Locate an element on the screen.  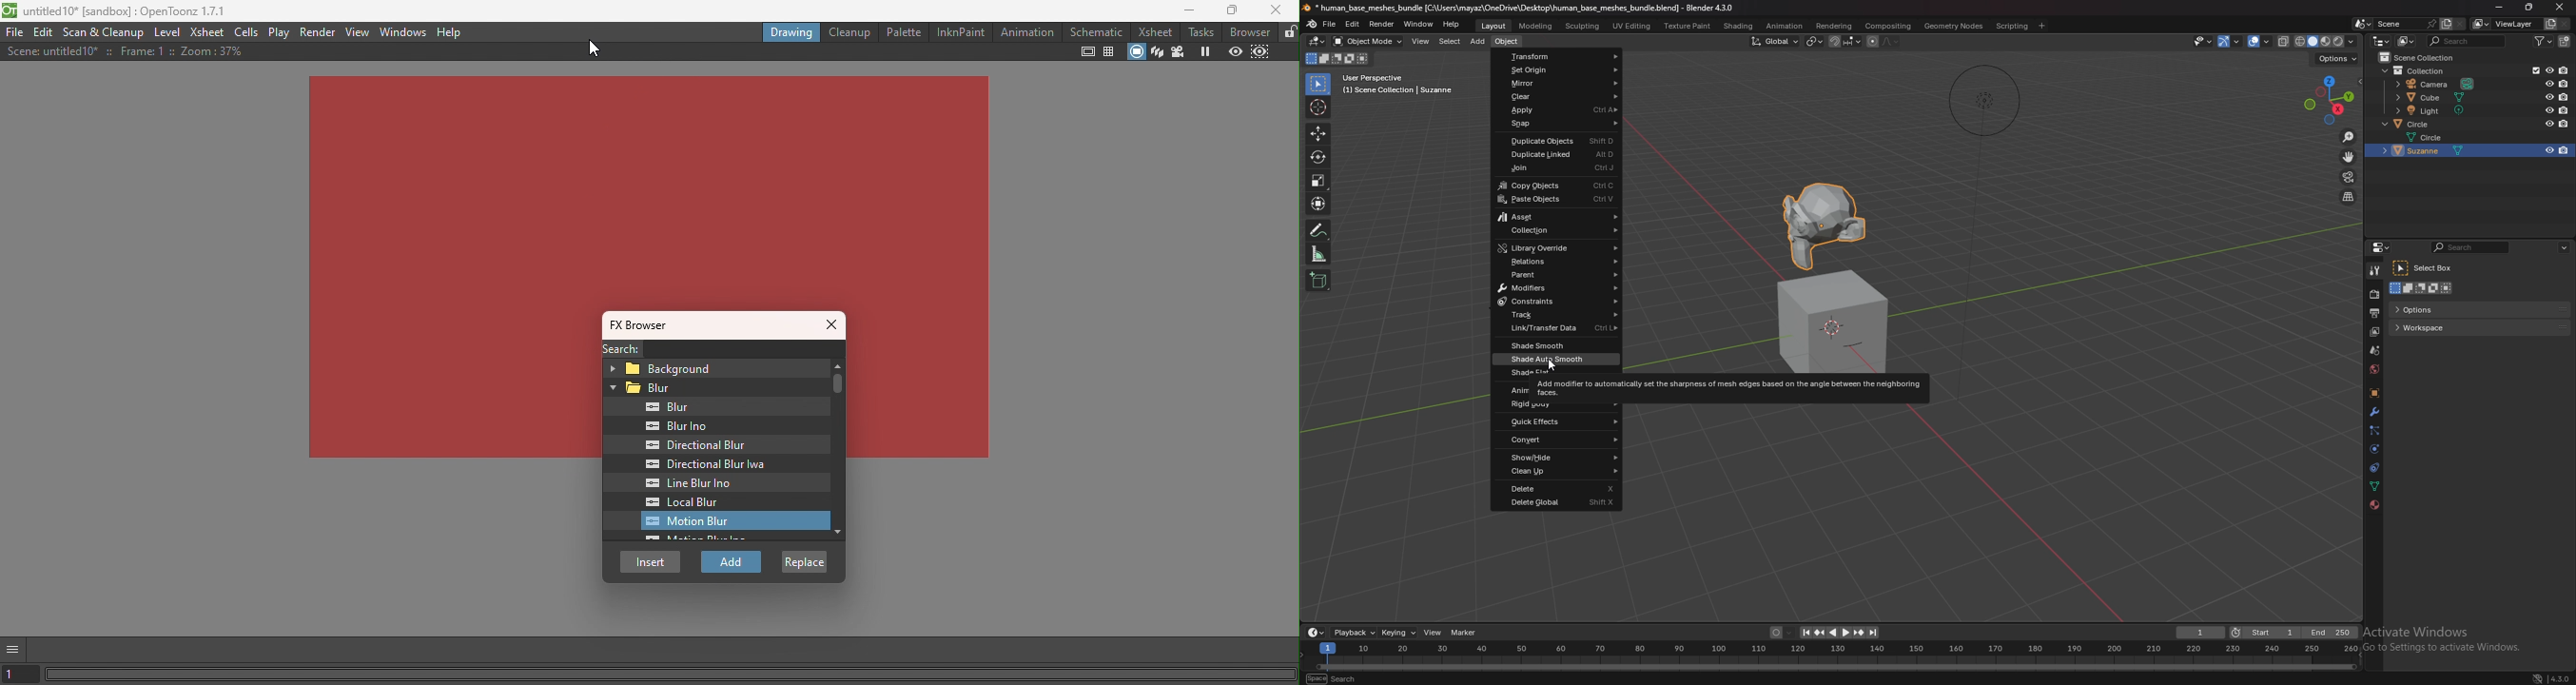
Activate windows is located at coordinates (2448, 632).